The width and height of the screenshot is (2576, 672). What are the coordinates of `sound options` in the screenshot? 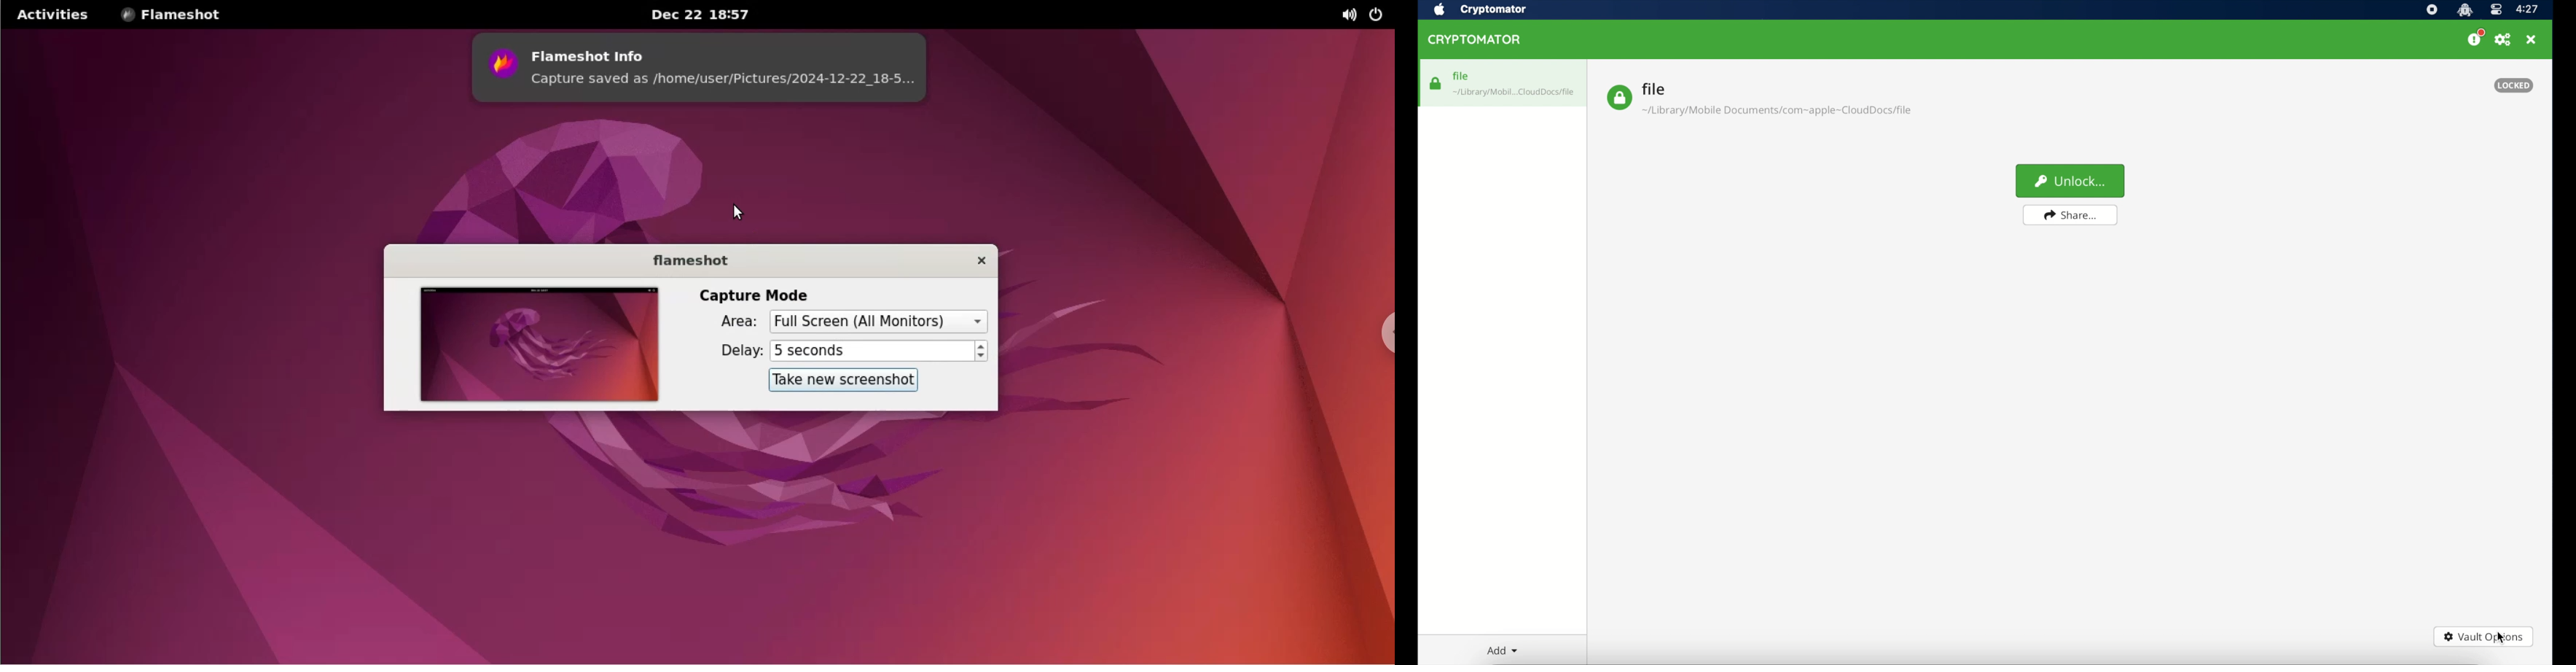 It's located at (1351, 15).